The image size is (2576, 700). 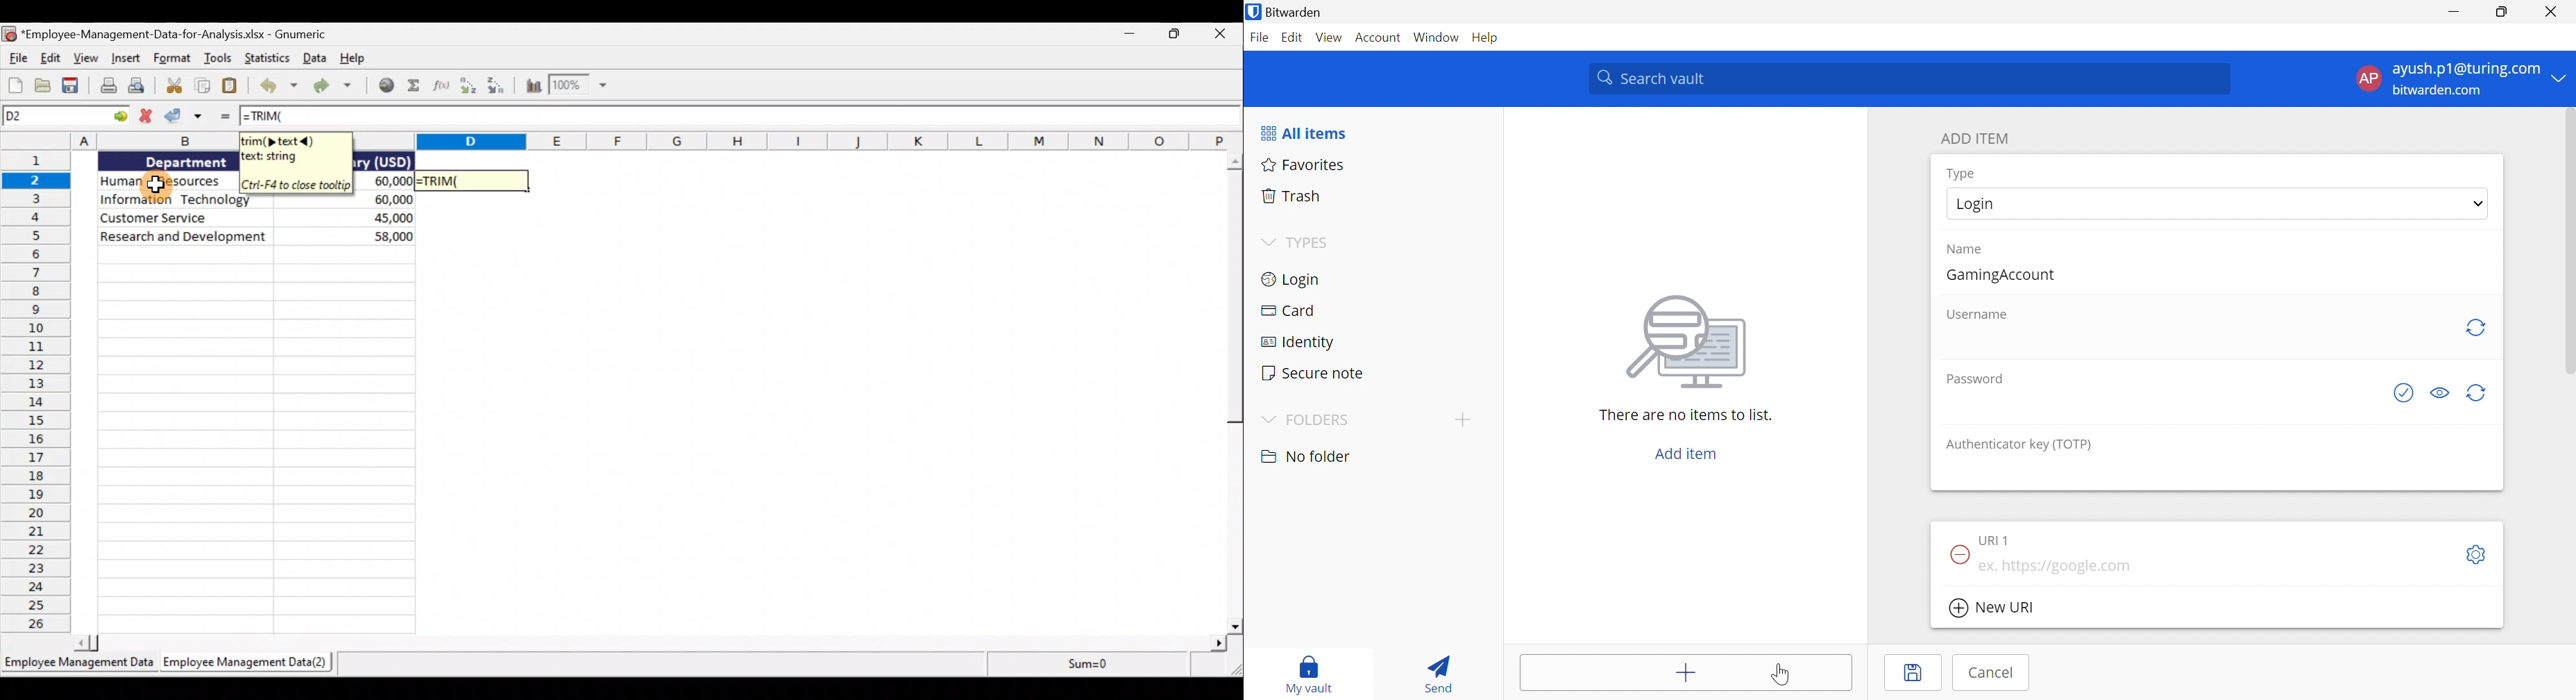 I want to click on Drop Down, so click(x=2479, y=203).